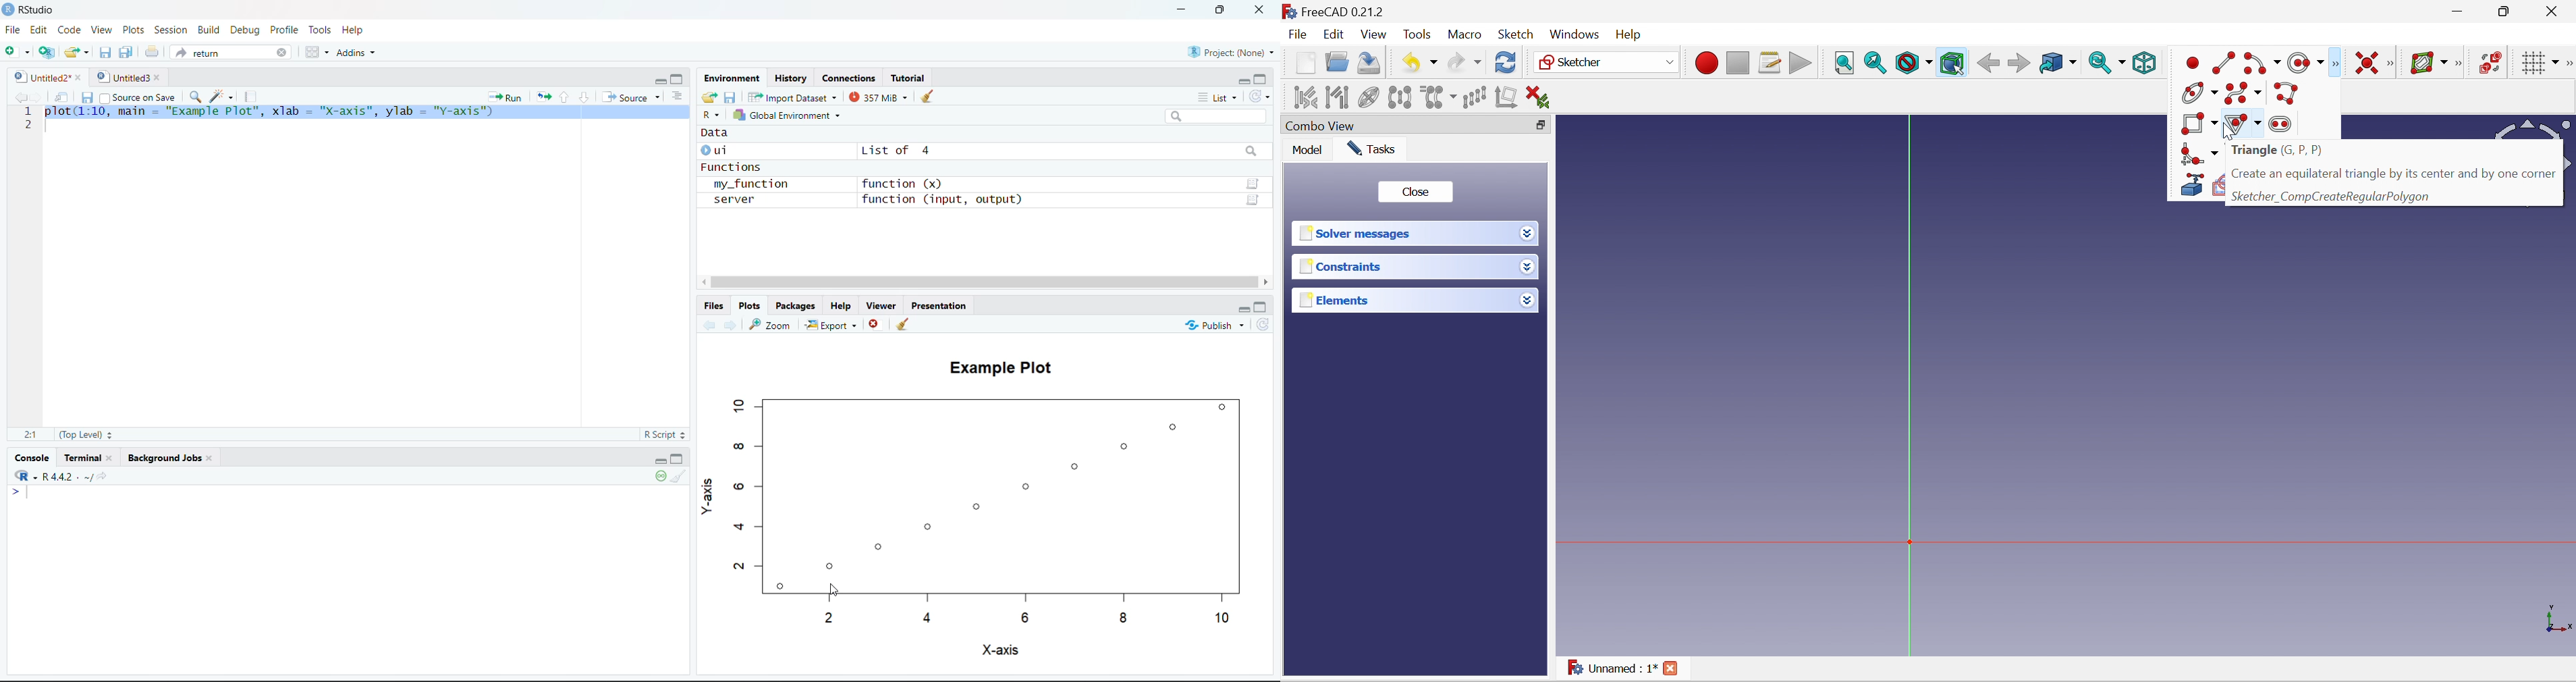 The width and height of the screenshot is (2576, 700). I want to click on R, so click(712, 115).